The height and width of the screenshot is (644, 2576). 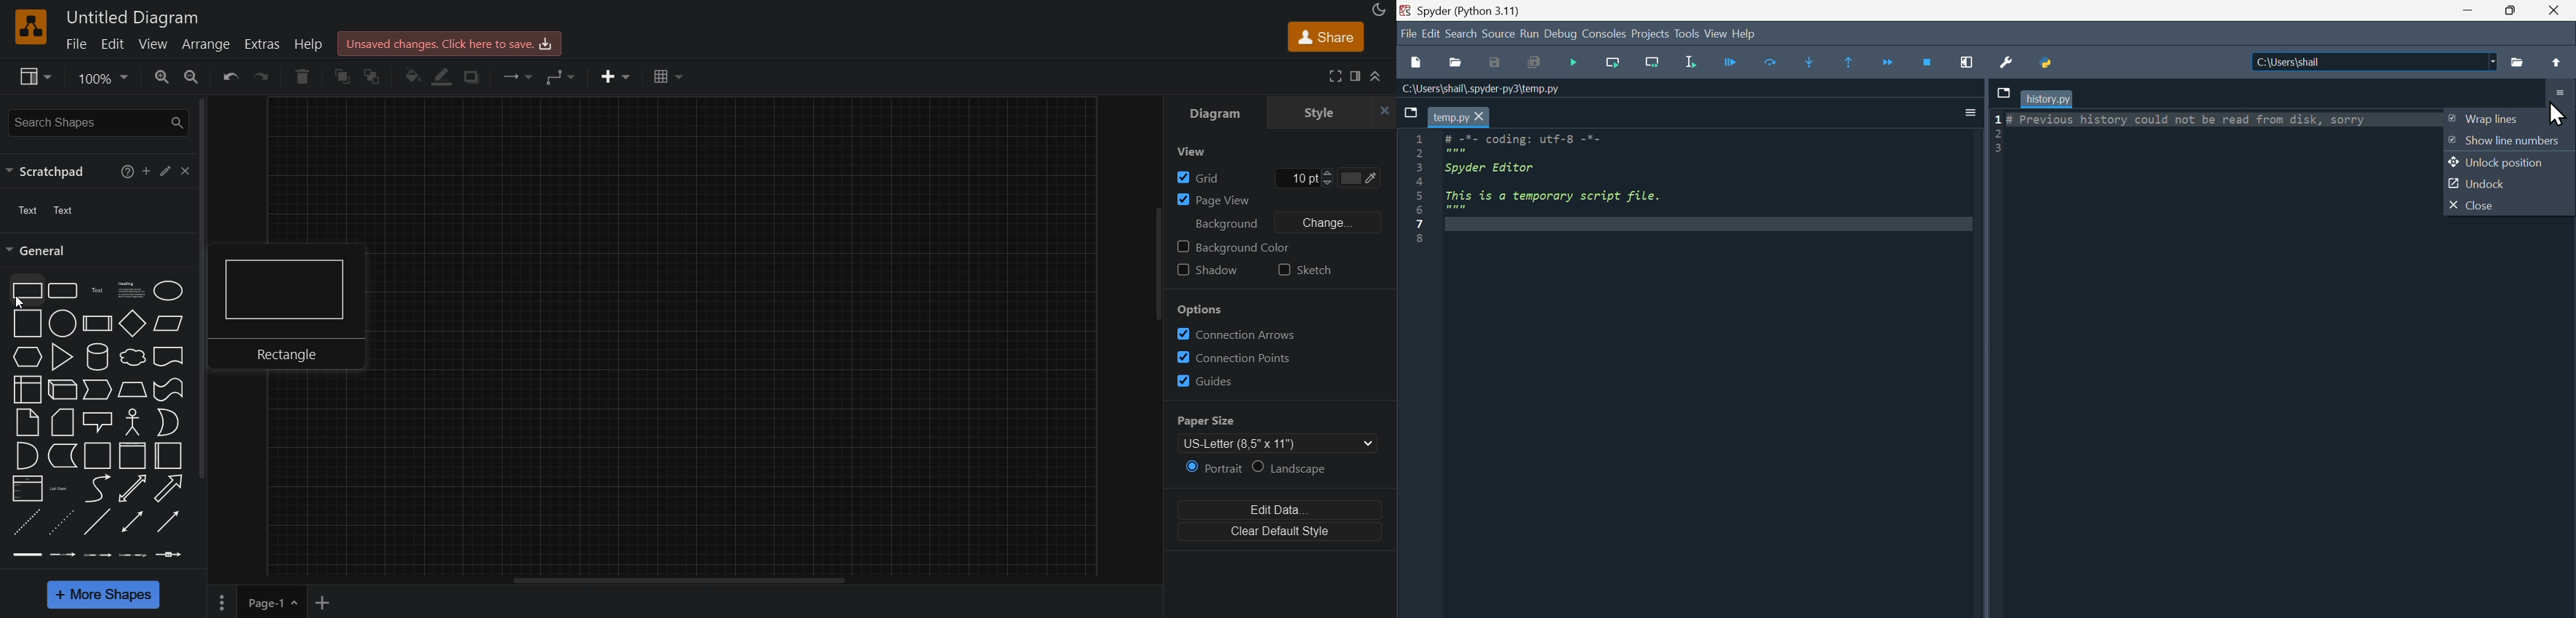 What do you see at coordinates (311, 47) in the screenshot?
I see `help` at bounding box center [311, 47].